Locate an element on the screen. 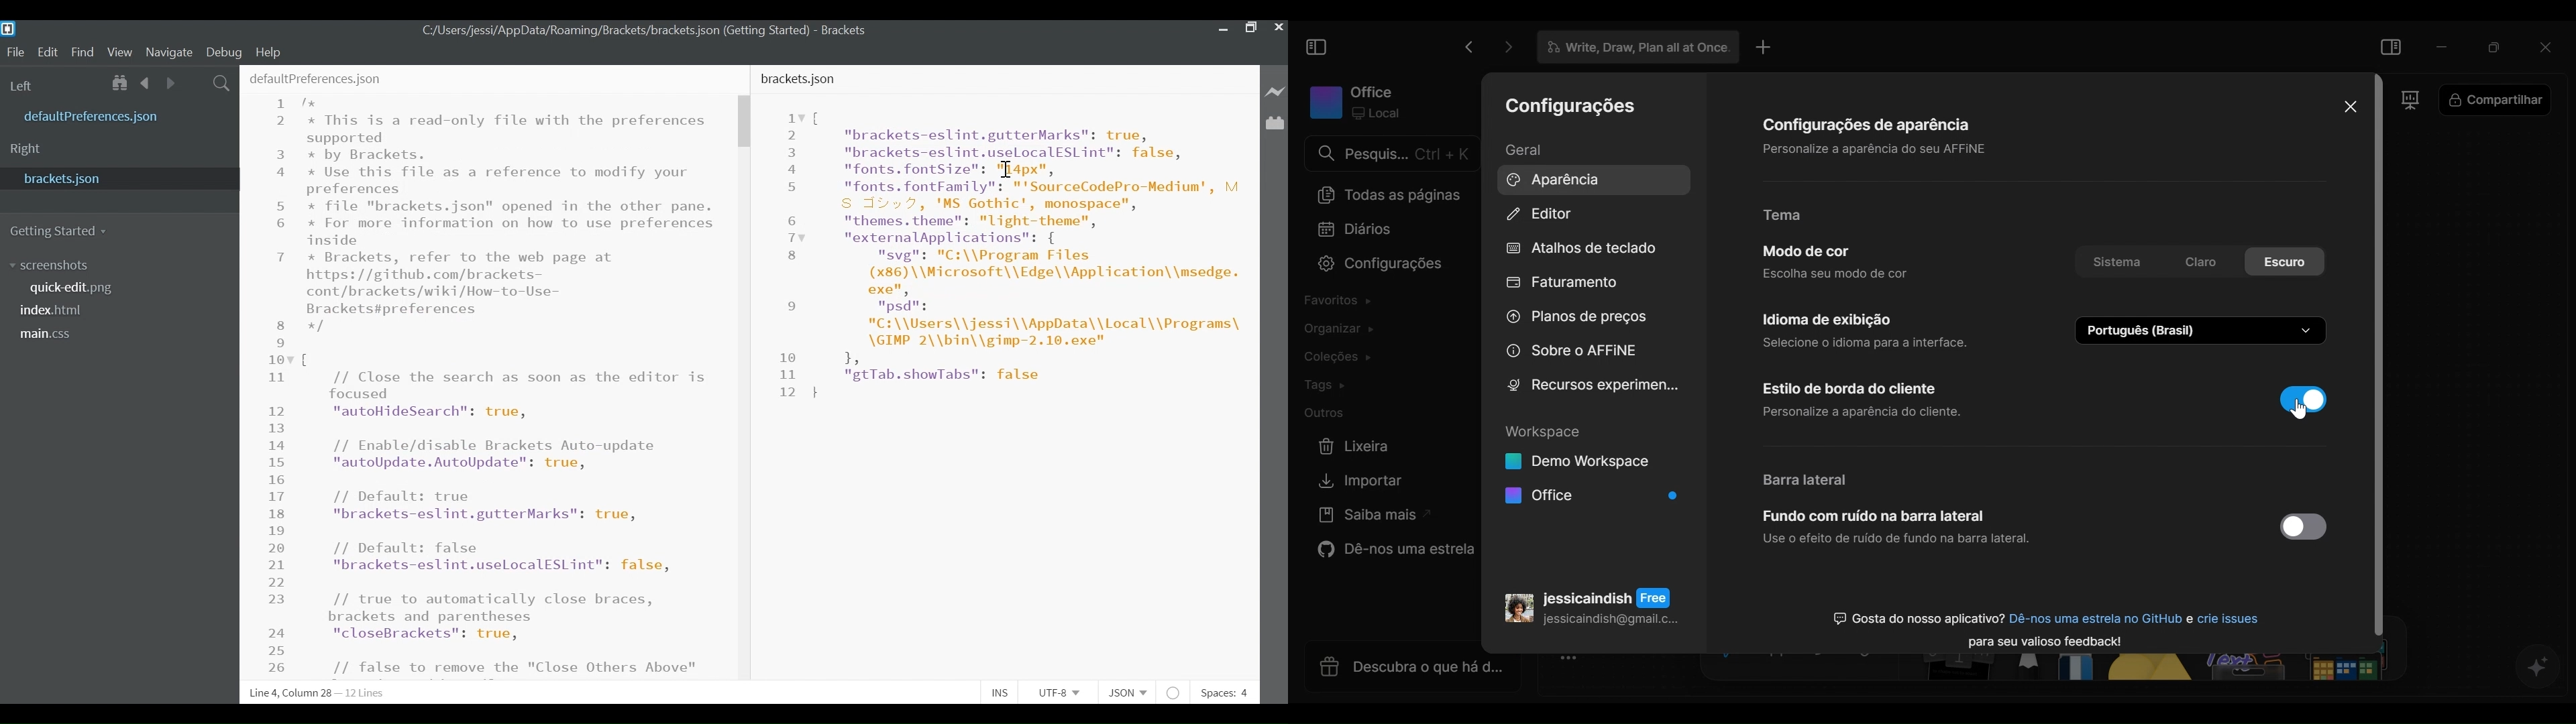 The image size is (2576, 728). Billing is located at coordinates (1563, 284).